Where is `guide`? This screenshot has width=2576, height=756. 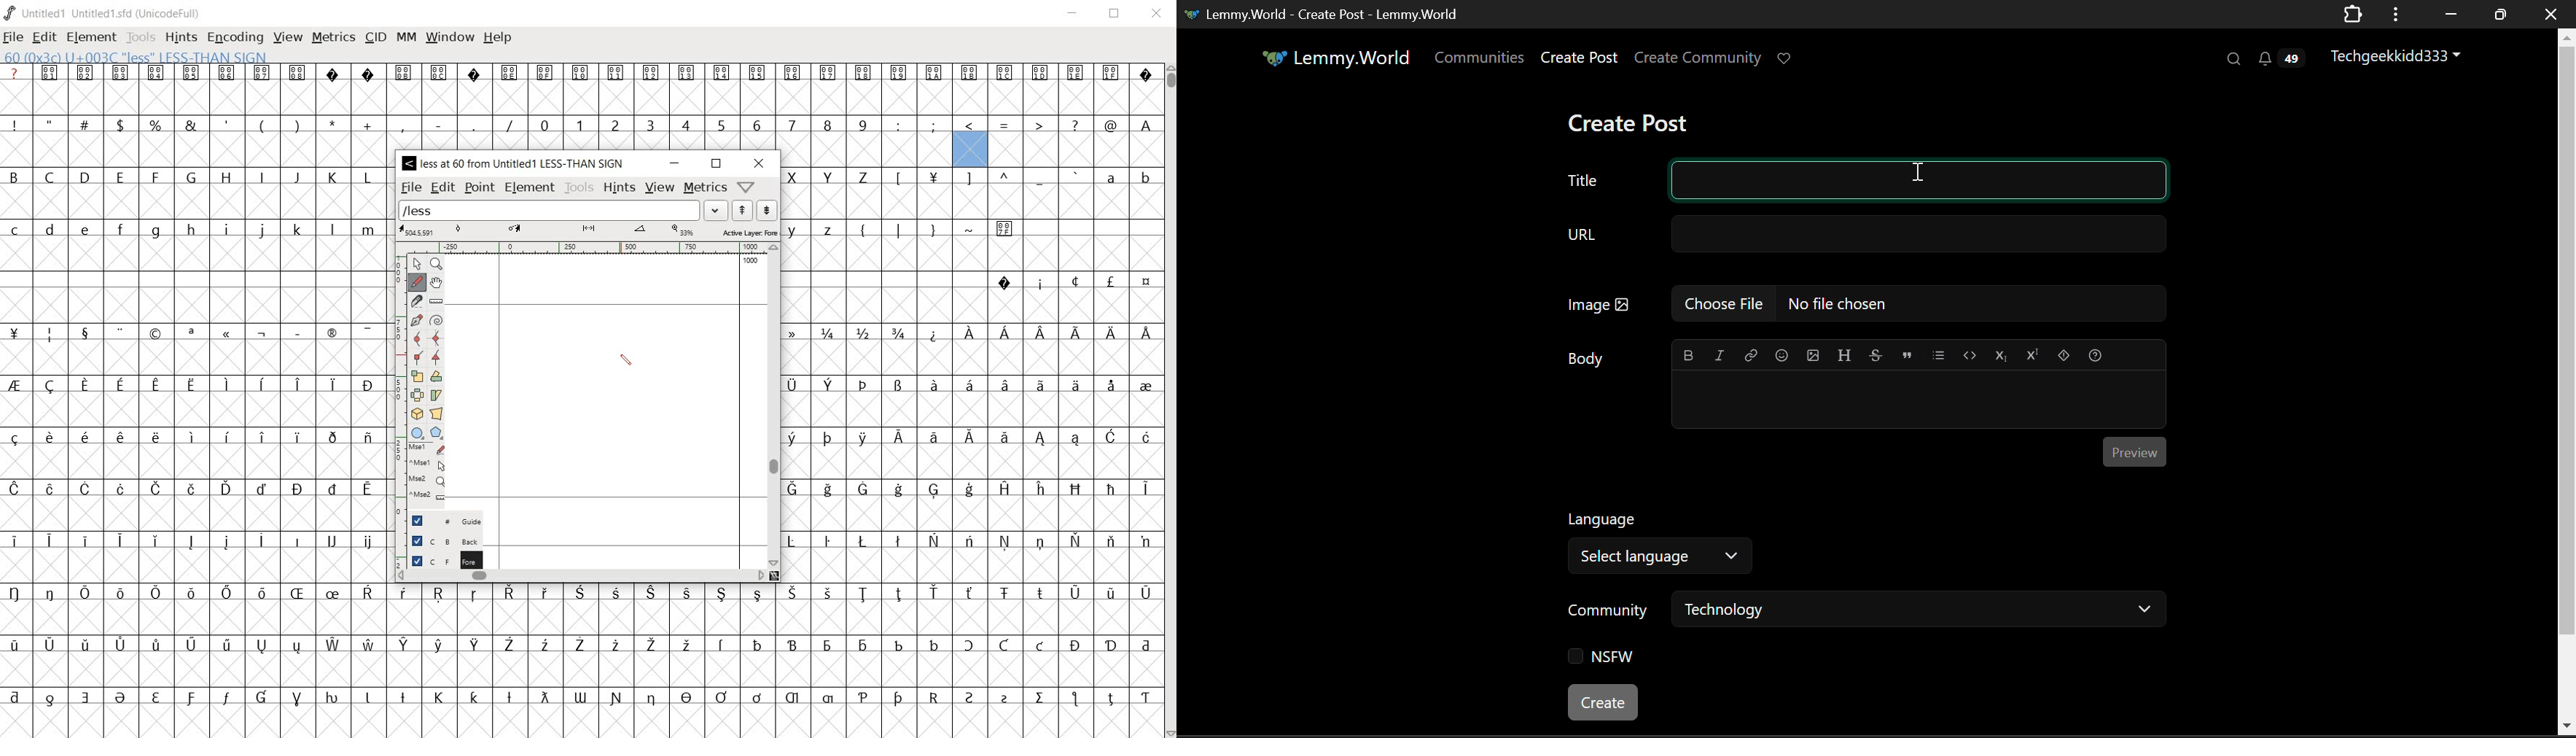 guide is located at coordinates (444, 521).